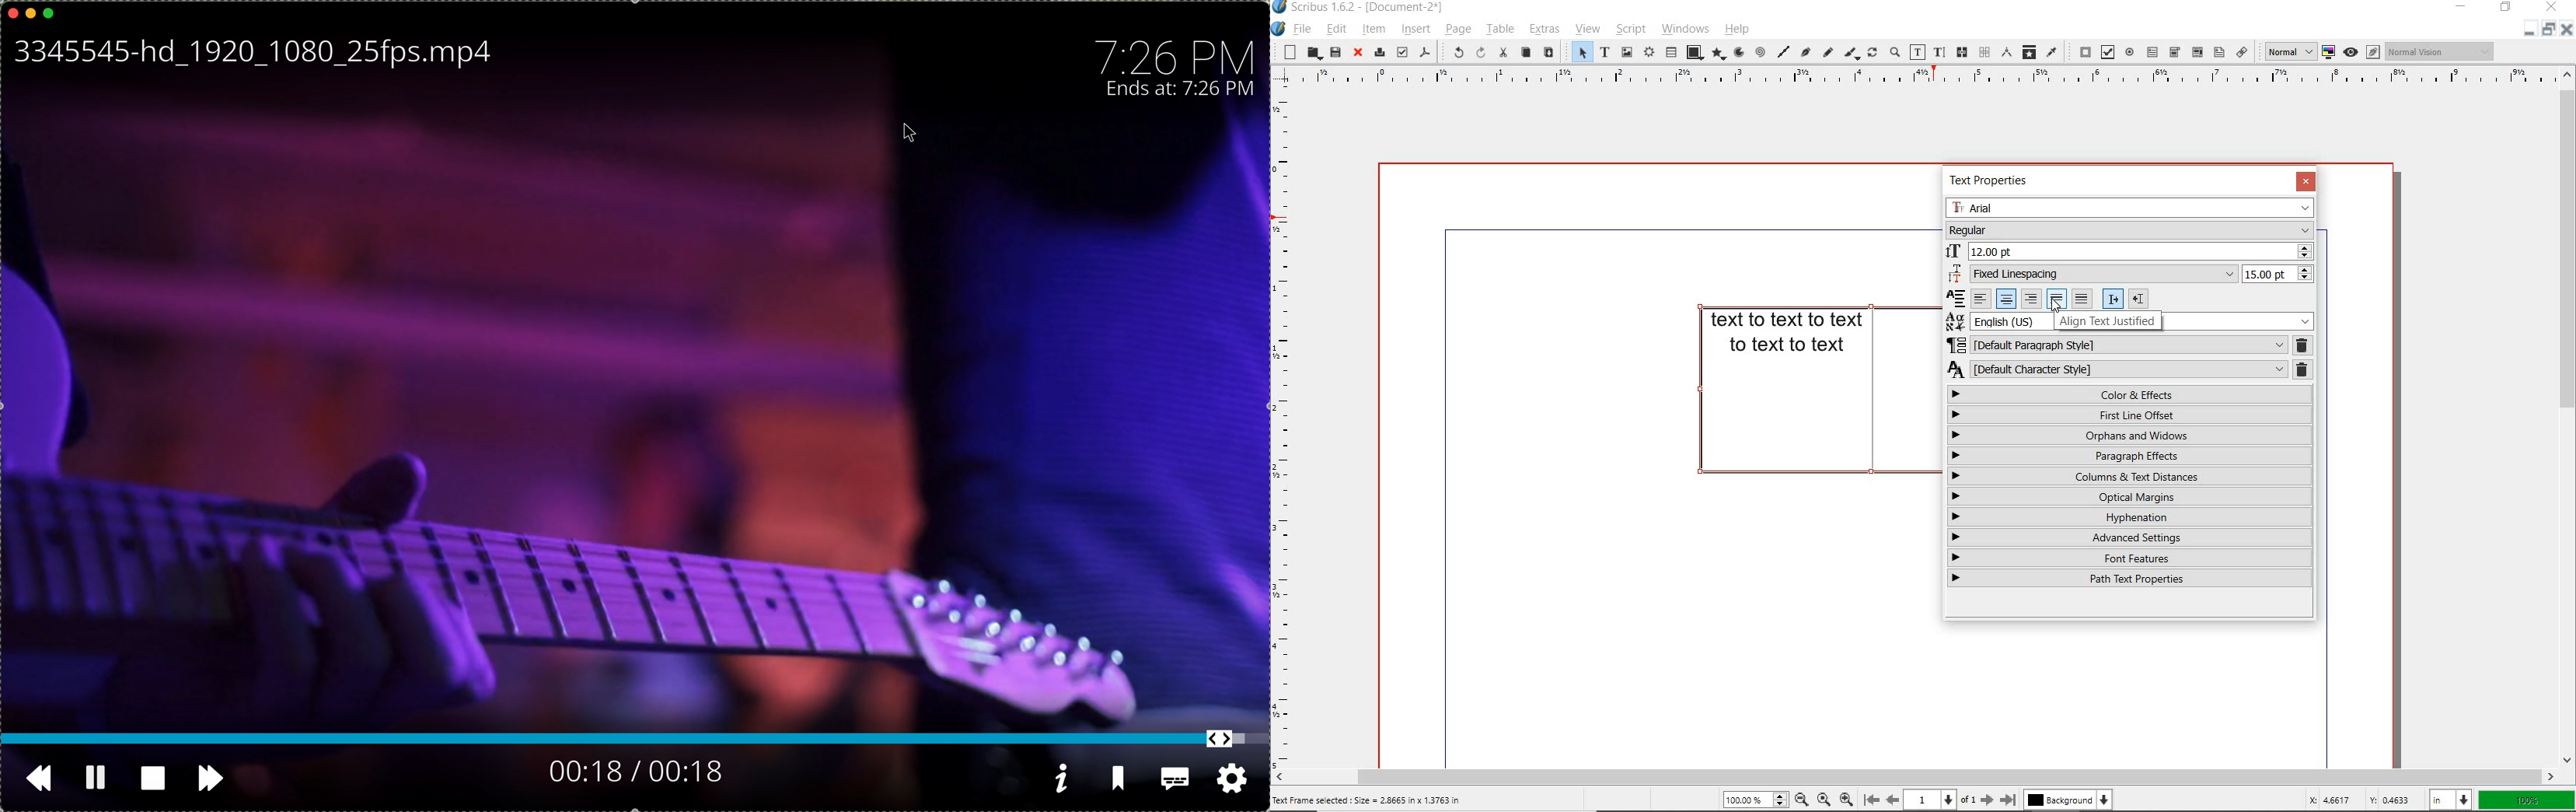 The height and width of the screenshot is (812, 2576). What do you see at coordinates (1850, 52) in the screenshot?
I see `calligraphic line` at bounding box center [1850, 52].